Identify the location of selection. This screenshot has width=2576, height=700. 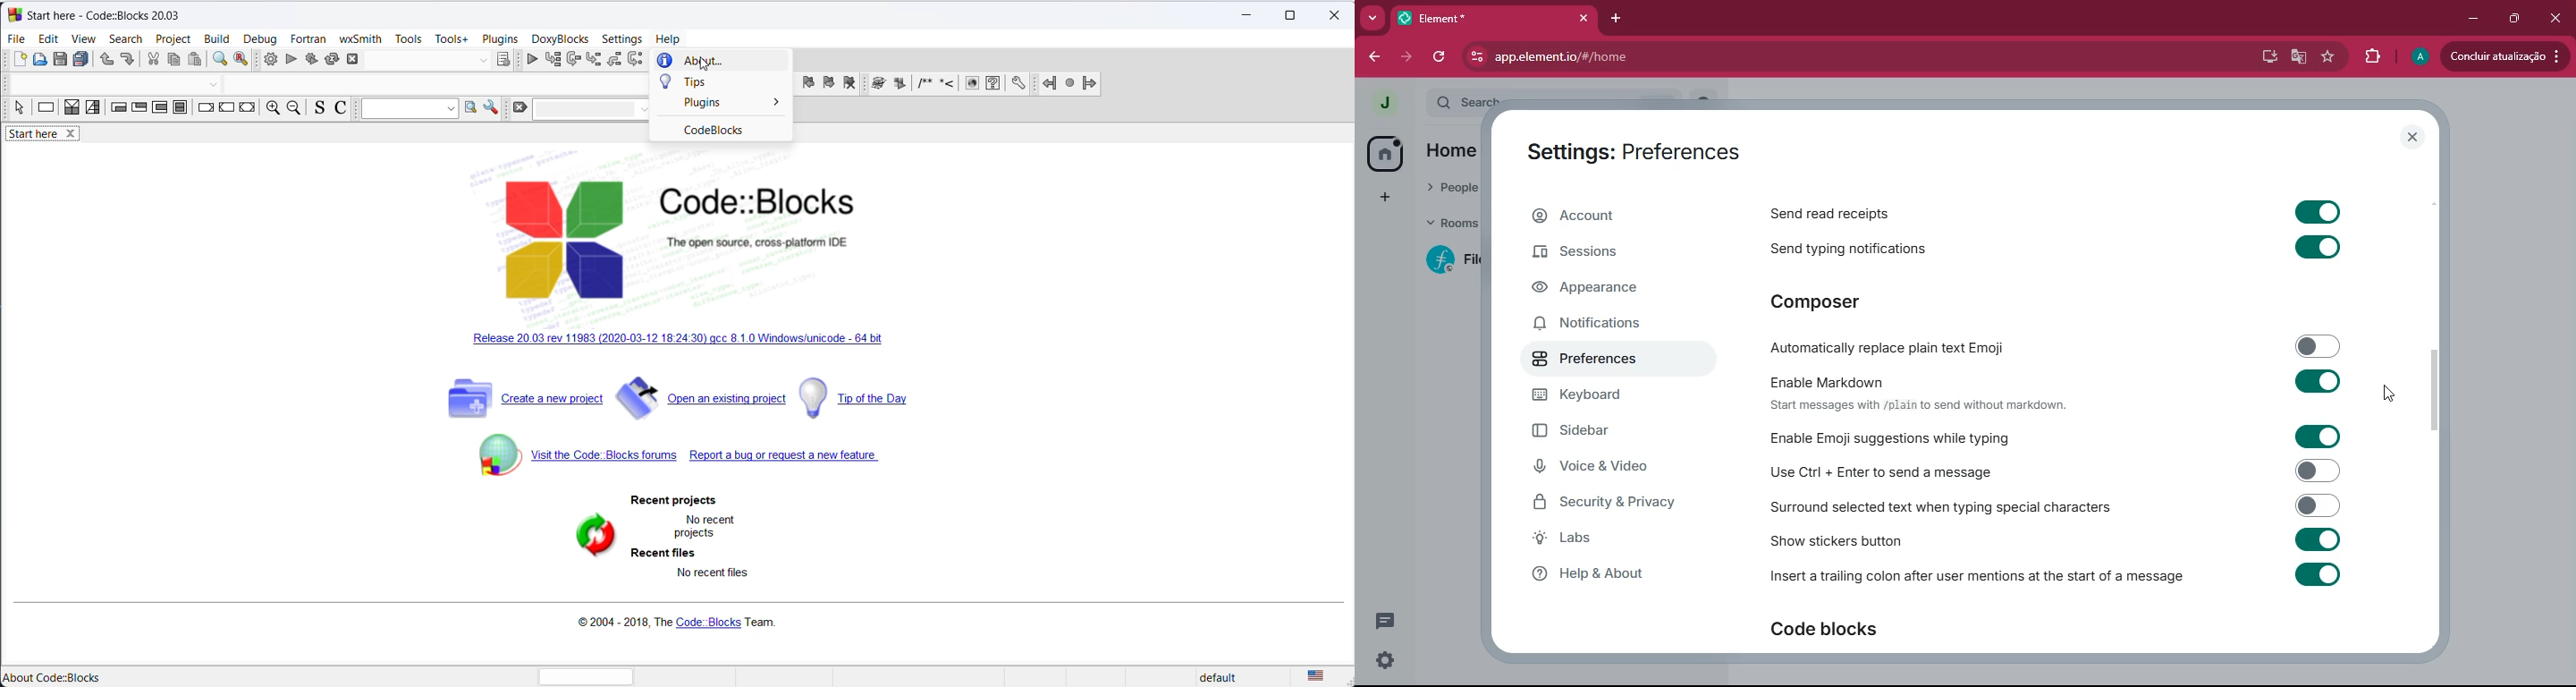
(93, 110).